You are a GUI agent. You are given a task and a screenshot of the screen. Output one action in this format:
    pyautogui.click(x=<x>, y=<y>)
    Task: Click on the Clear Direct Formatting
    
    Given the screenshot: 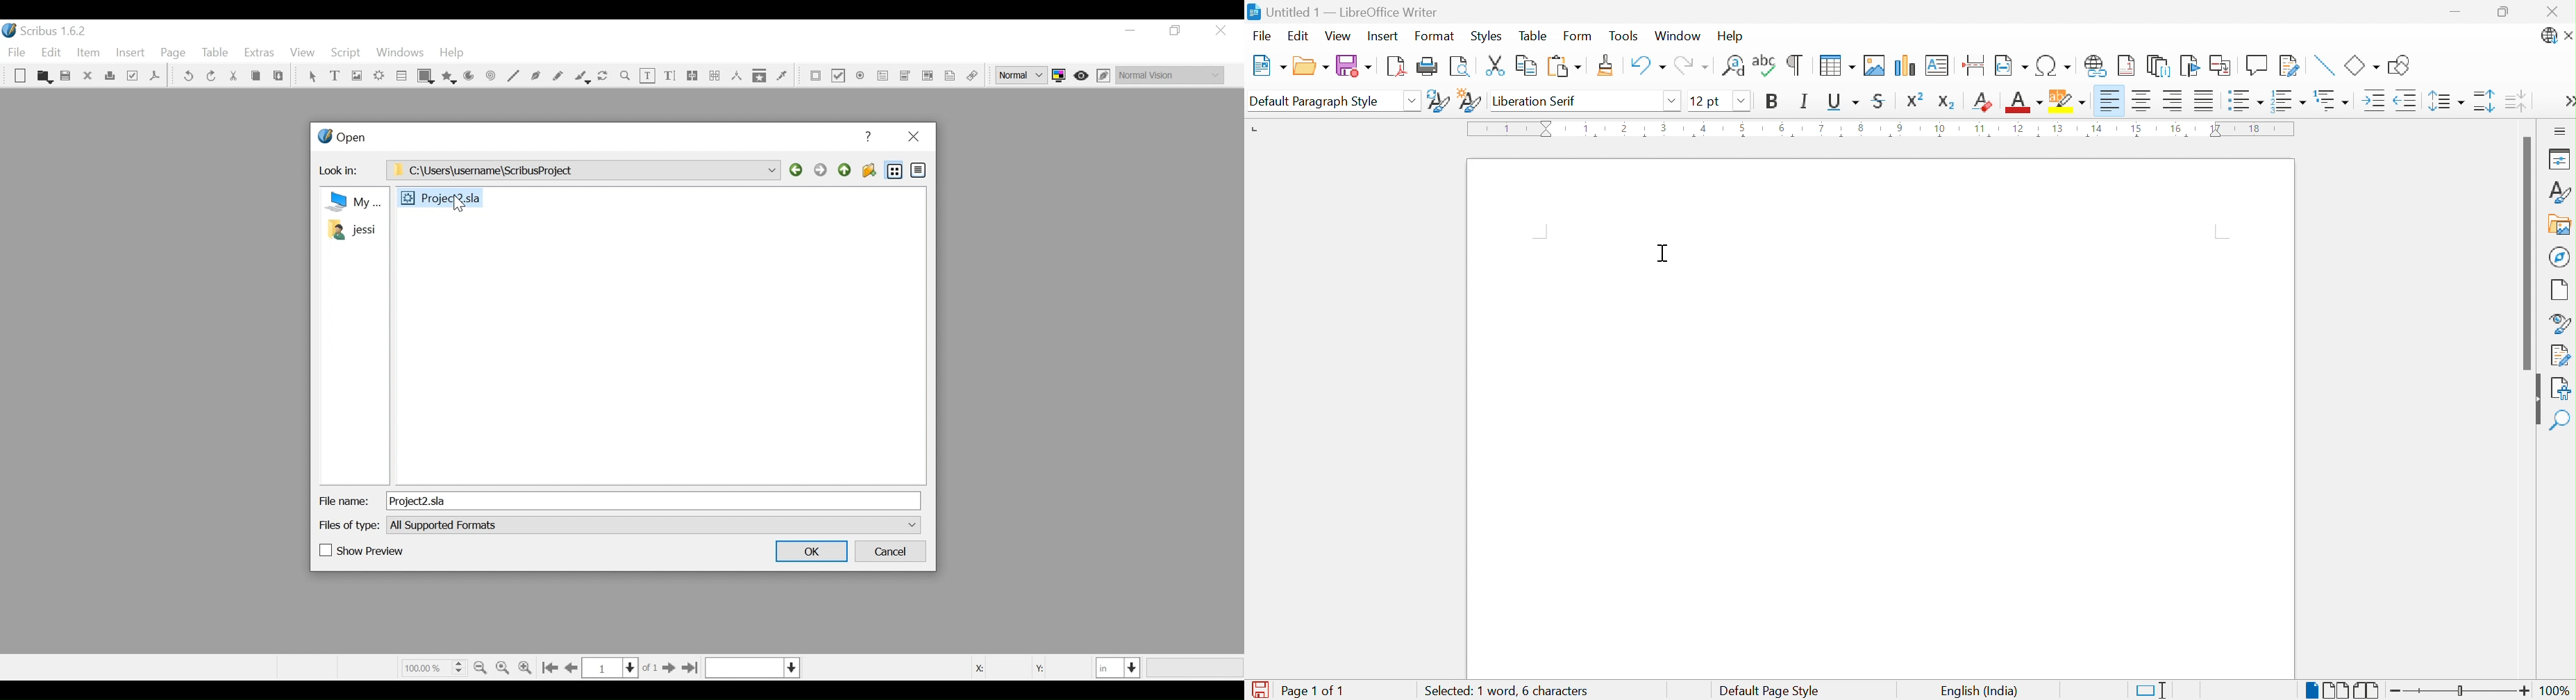 What is the action you would take?
    pyautogui.click(x=1984, y=101)
    